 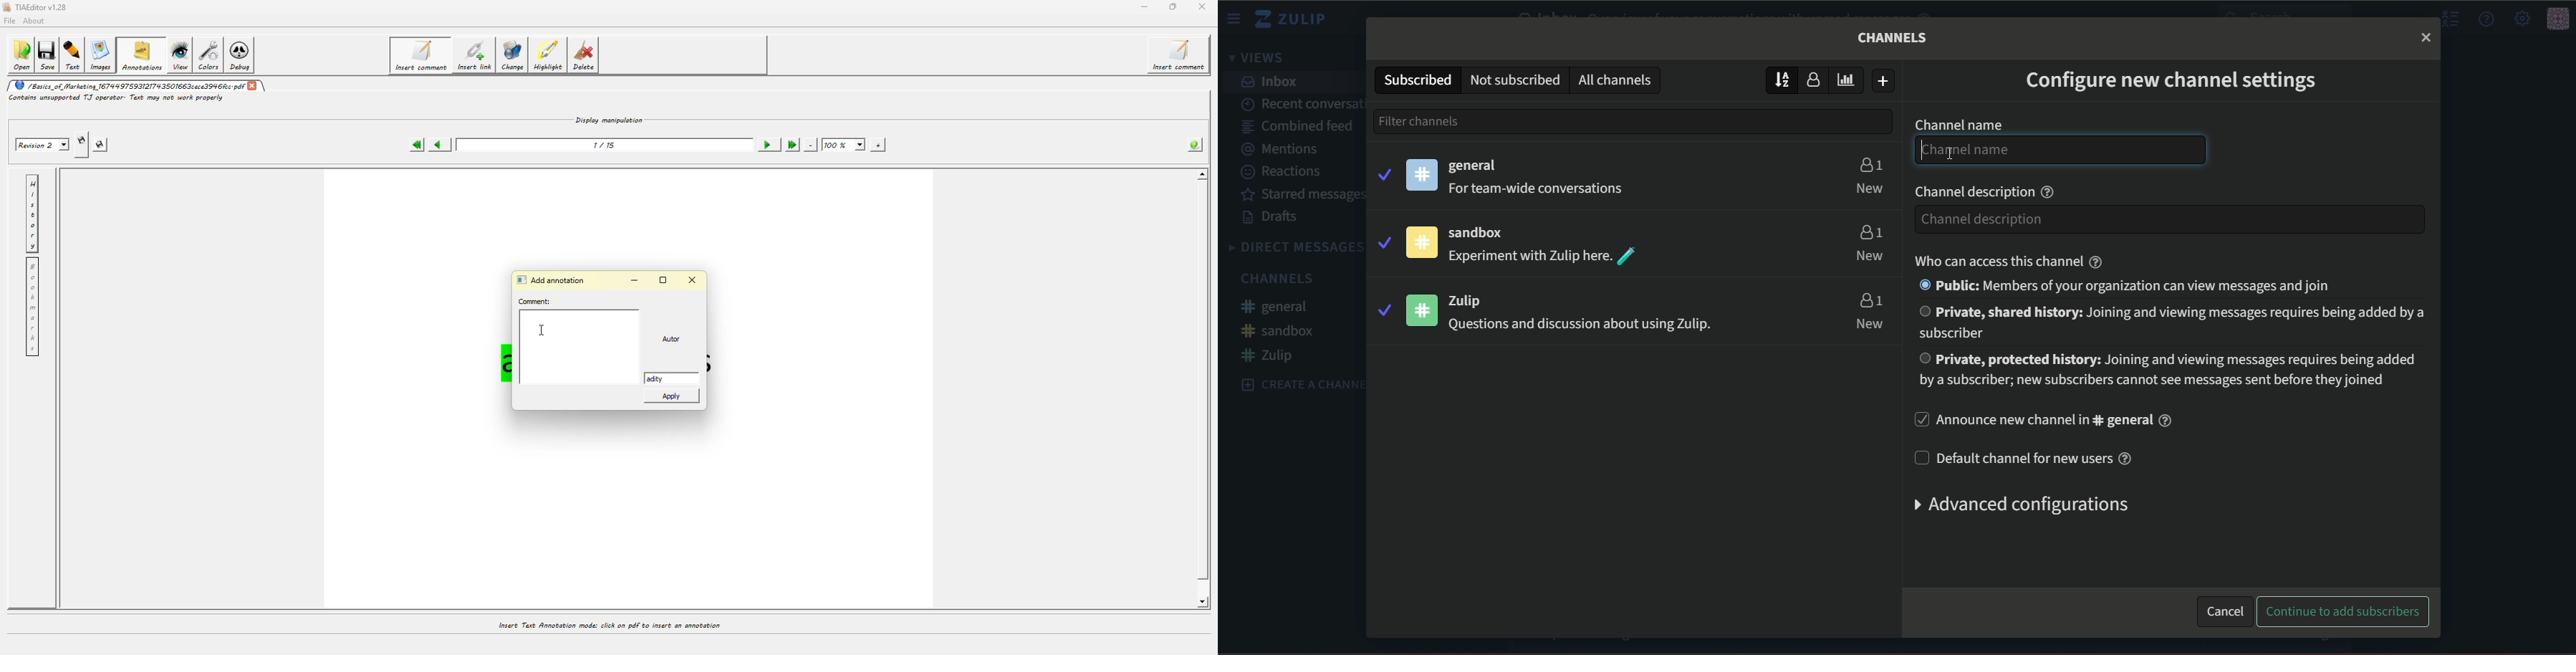 What do you see at coordinates (2130, 286) in the screenshot?
I see ` Public: Members of your organization can view messages and join` at bounding box center [2130, 286].